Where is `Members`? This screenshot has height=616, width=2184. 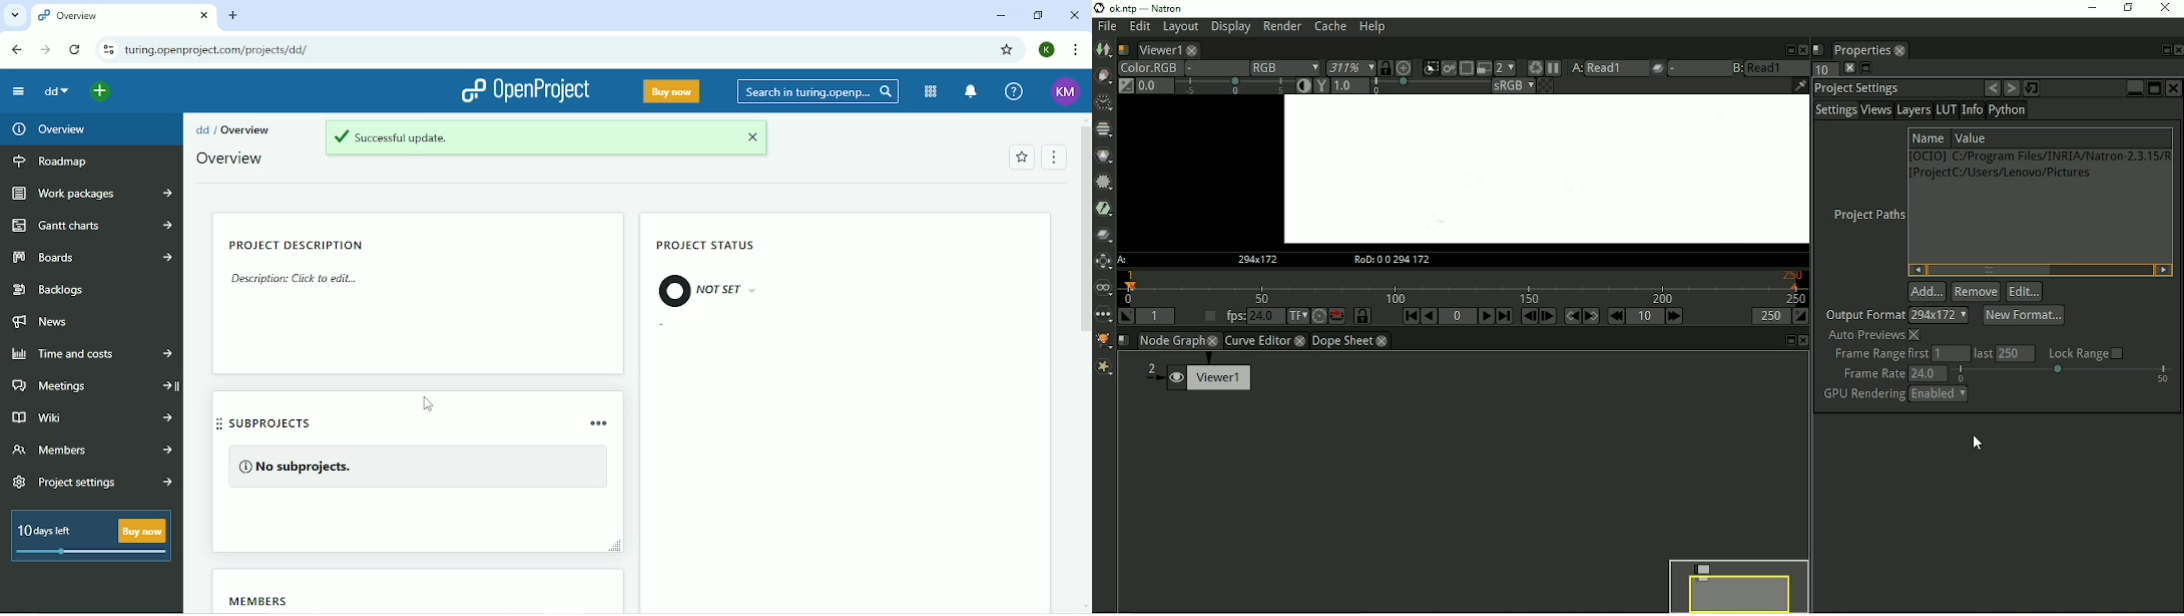
Members is located at coordinates (93, 451).